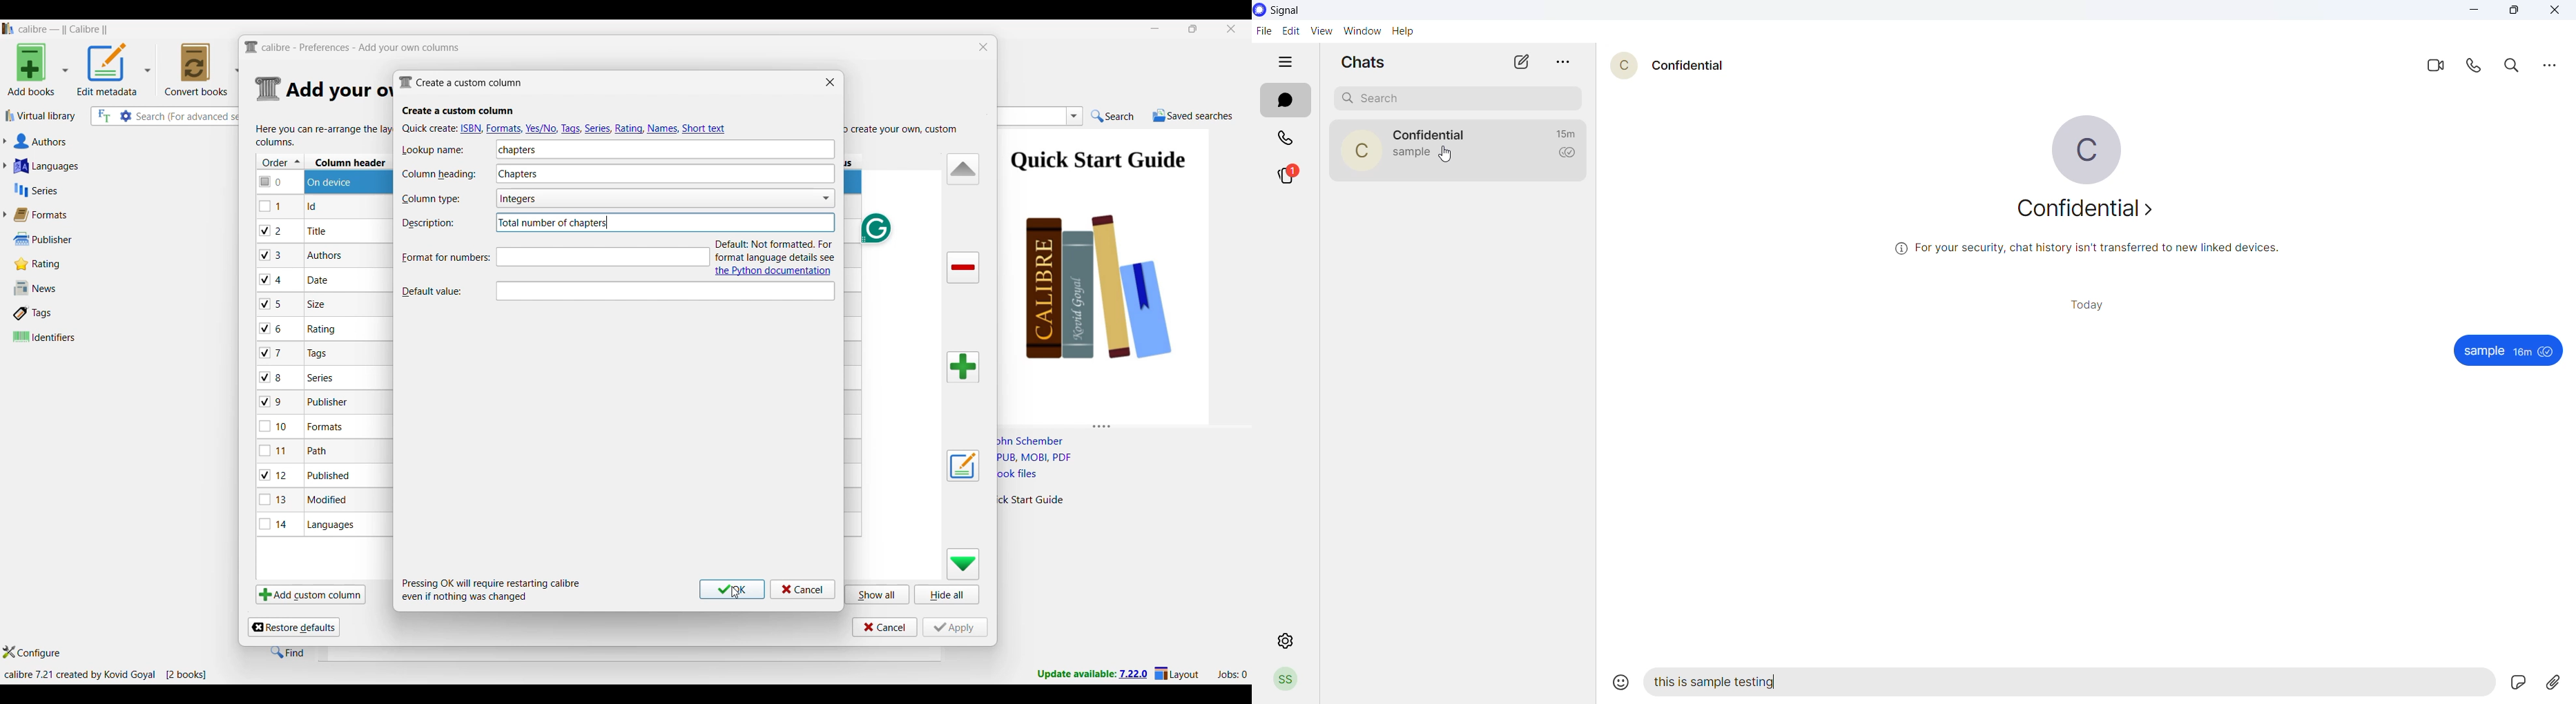 Image resolution: width=2576 pixels, height=728 pixels. I want to click on Configure, so click(32, 652).